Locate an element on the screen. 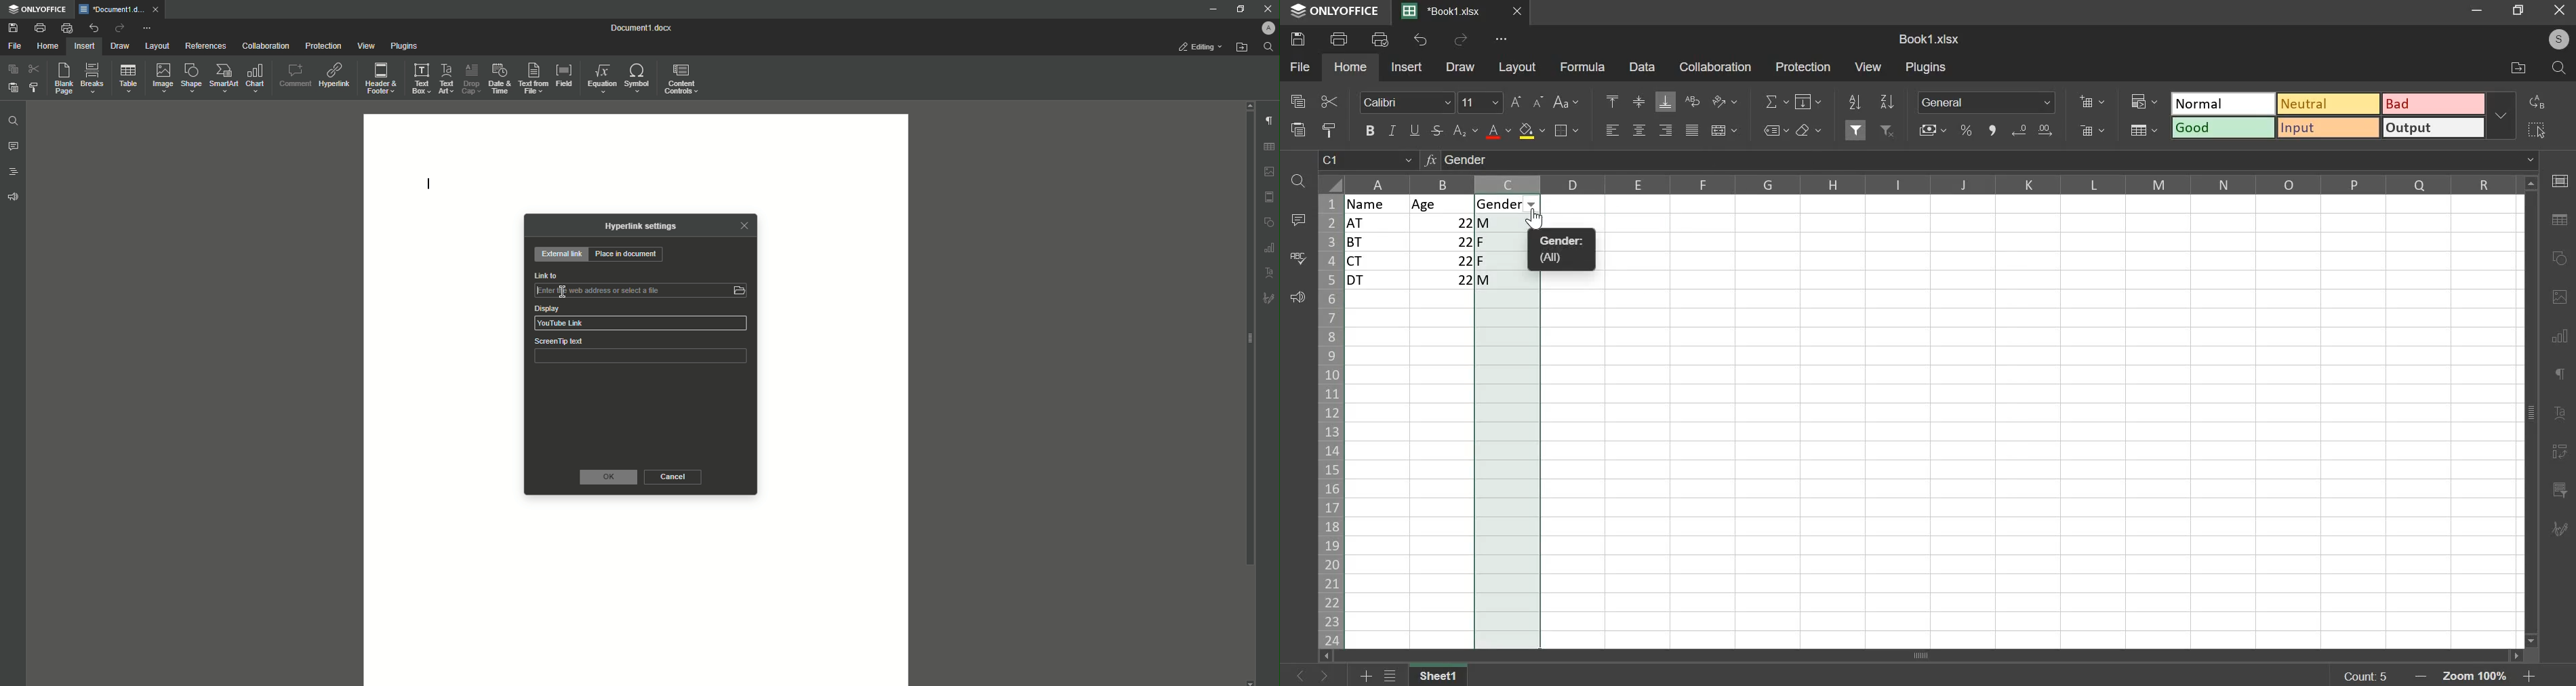 The width and height of the screenshot is (2576, 700). Editing is located at coordinates (1196, 46).